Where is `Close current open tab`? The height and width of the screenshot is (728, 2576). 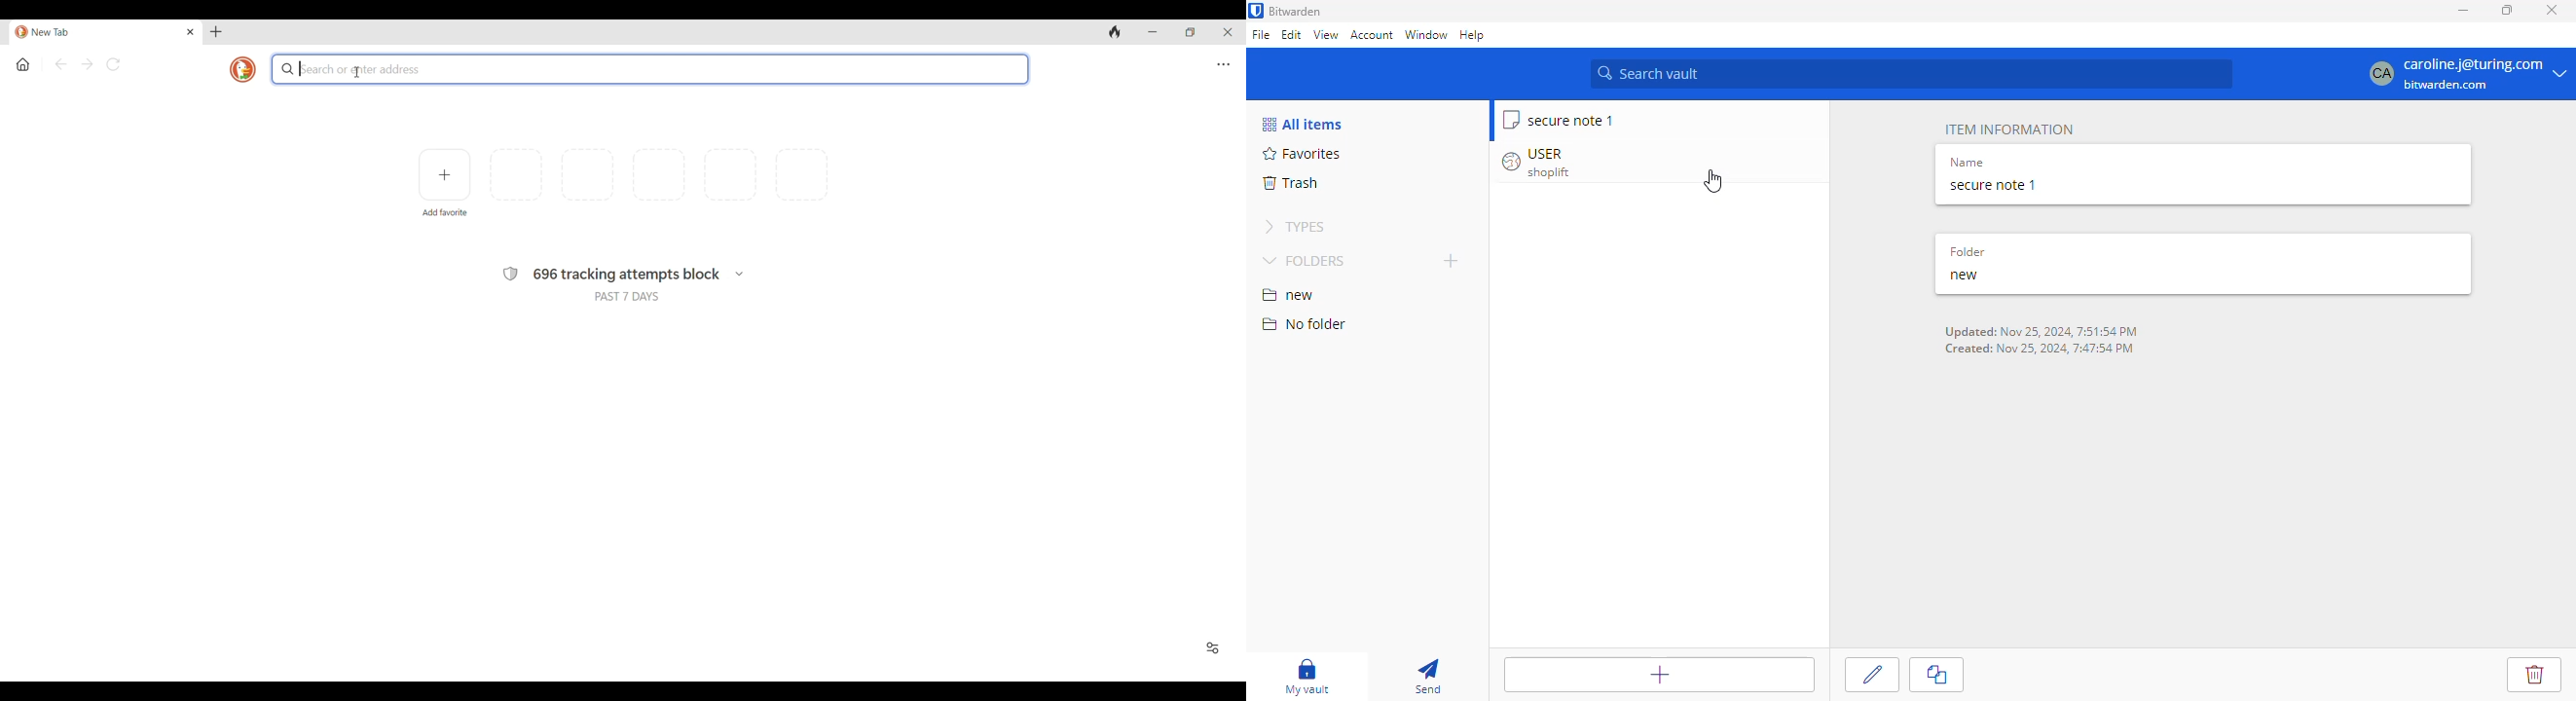 Close current open tab is located at coordinates (190, 32).